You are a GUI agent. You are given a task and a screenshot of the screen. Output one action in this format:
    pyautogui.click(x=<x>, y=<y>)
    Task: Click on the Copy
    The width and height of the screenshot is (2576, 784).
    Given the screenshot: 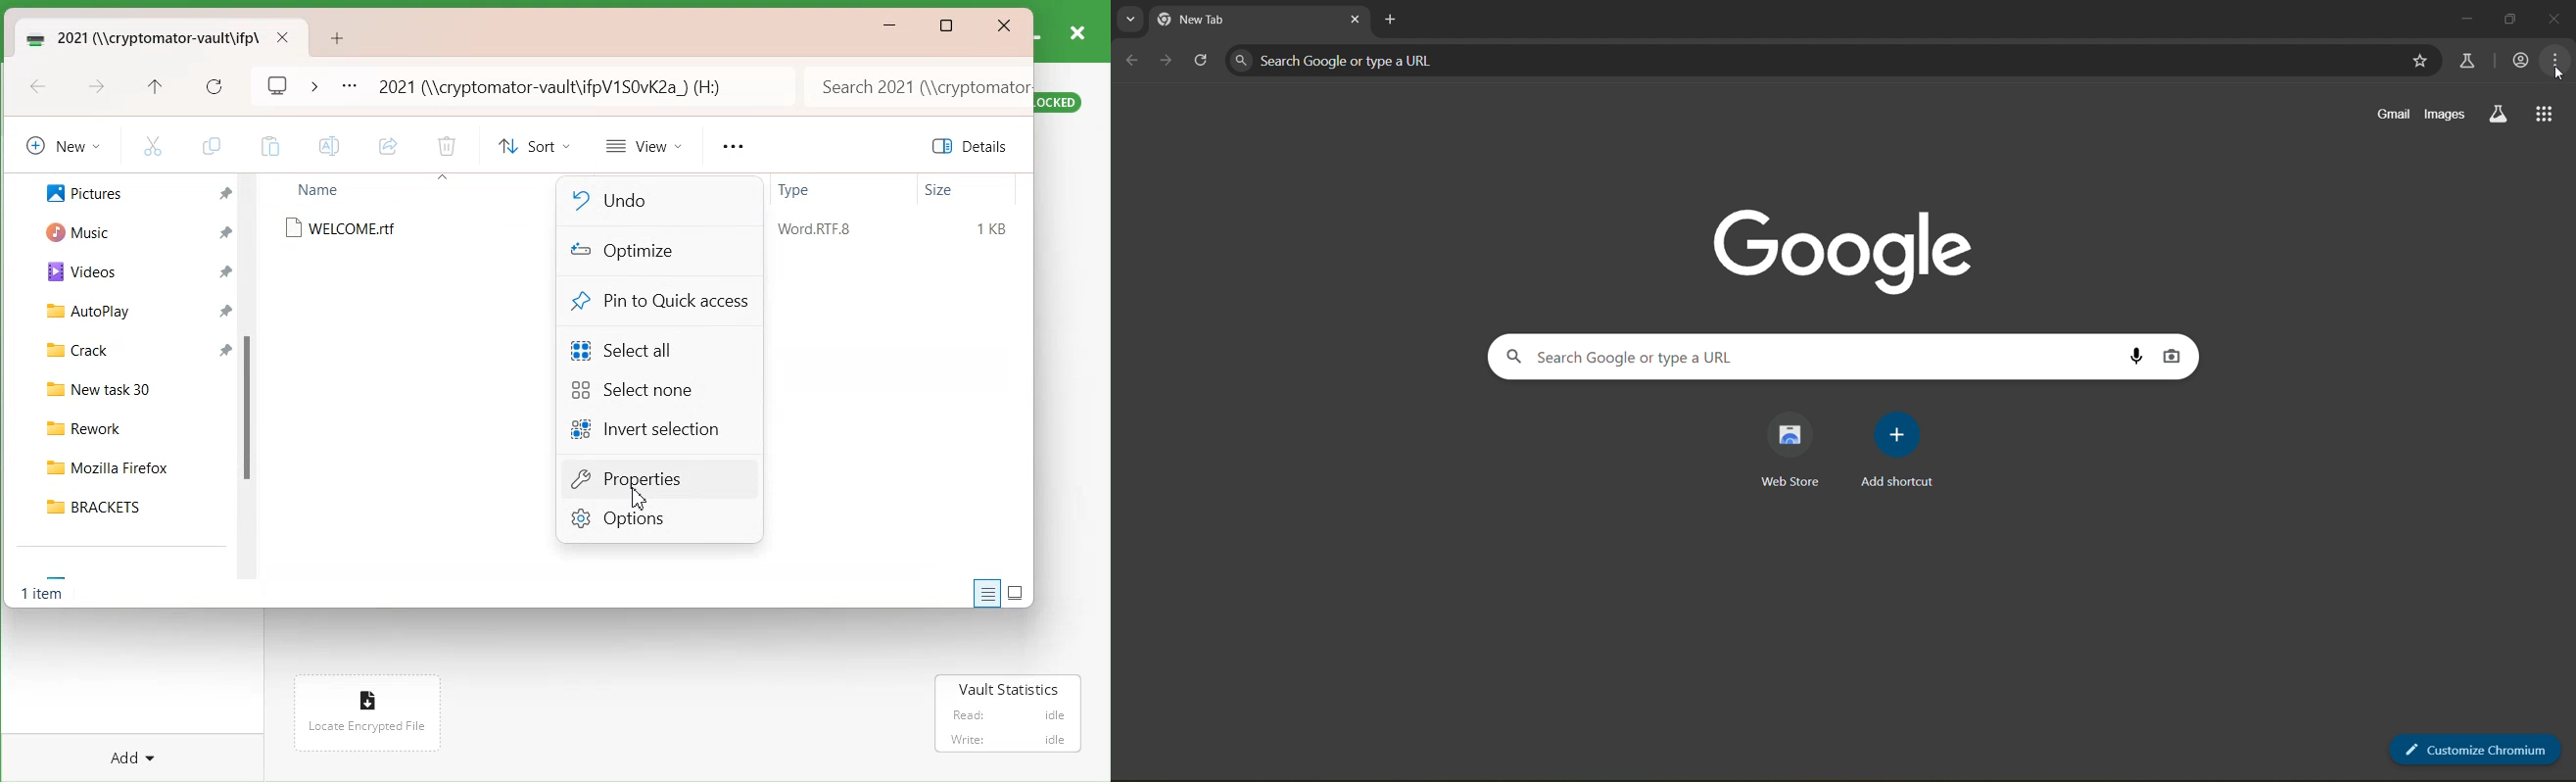 What is the action you would take?
    pyautogui.click(x=211, y=146)
    